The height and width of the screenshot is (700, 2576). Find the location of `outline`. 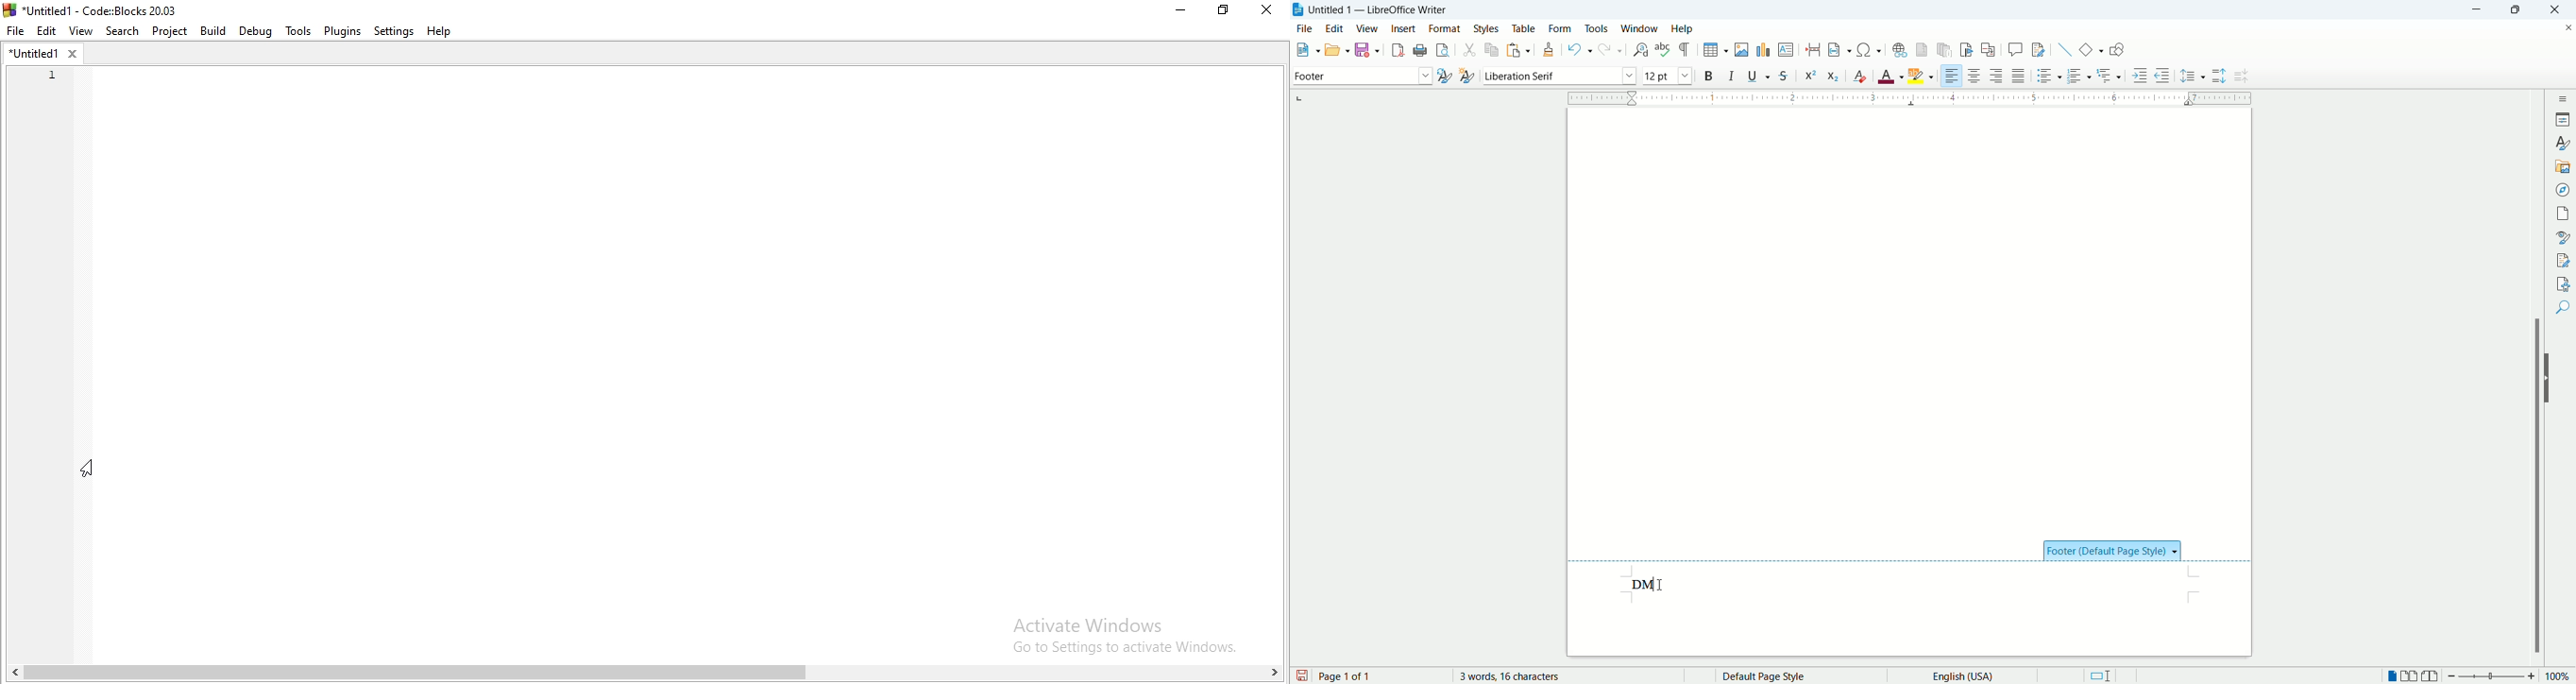

outline is located at coordinates (2111, 74).